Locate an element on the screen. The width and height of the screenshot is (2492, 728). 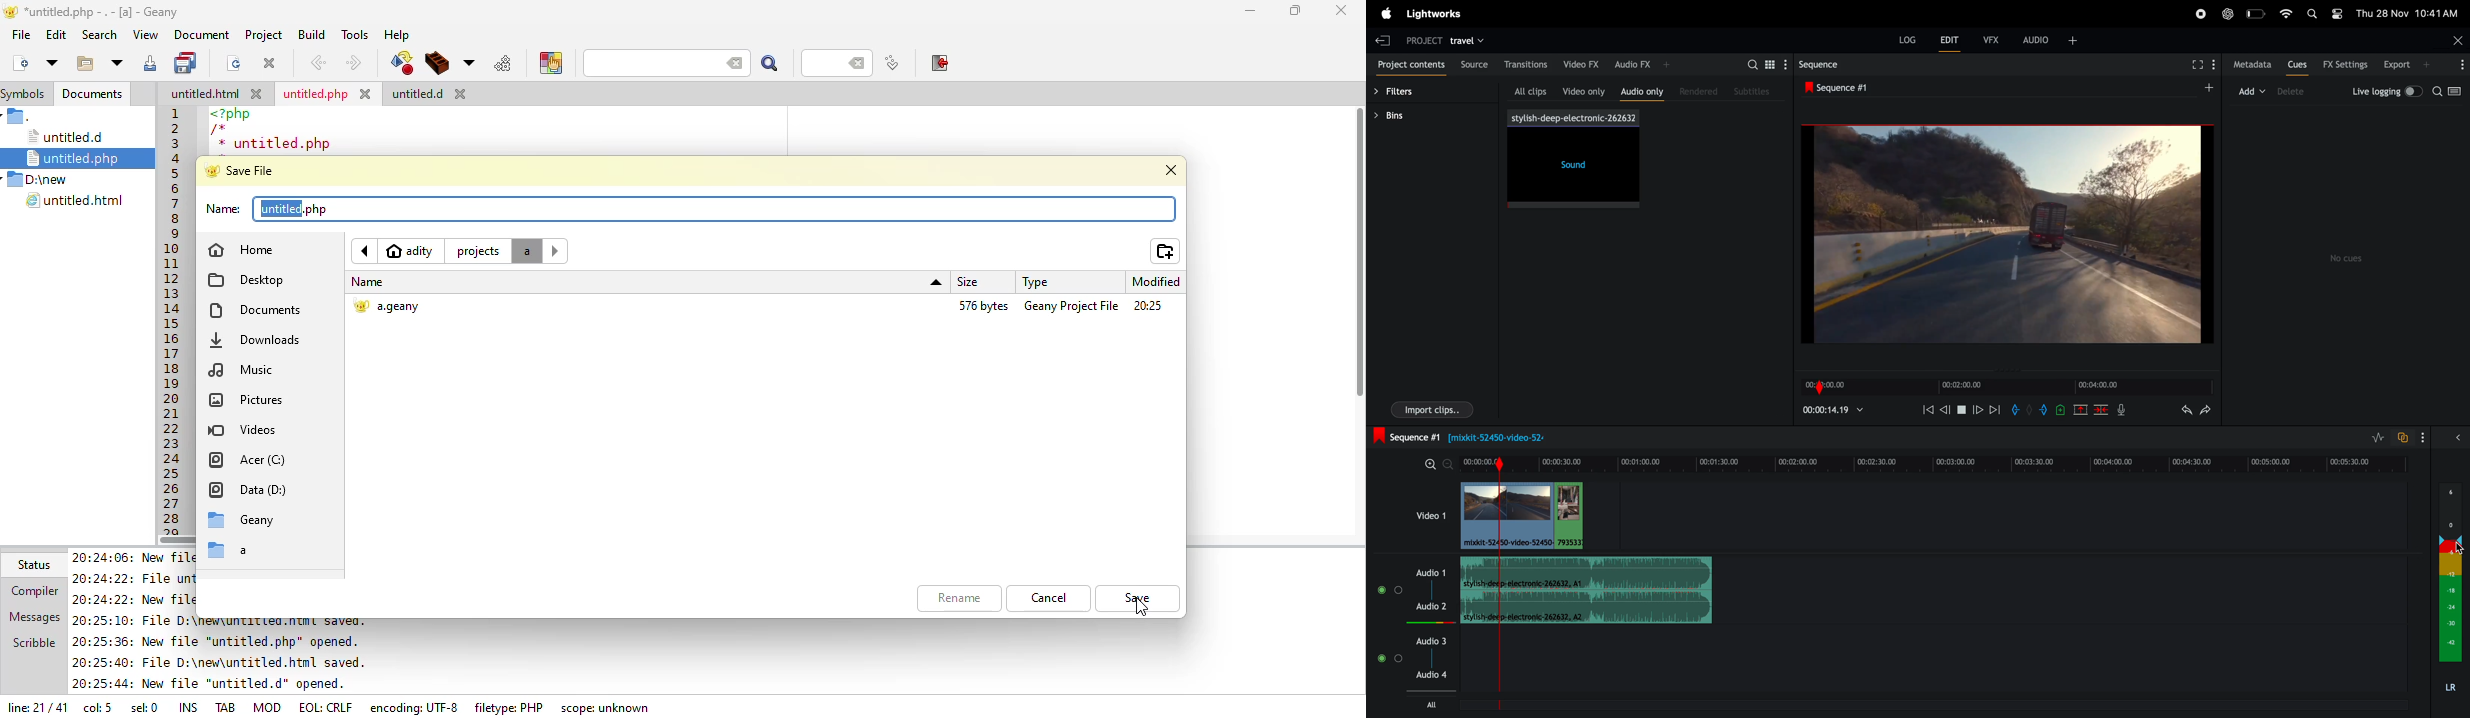
add in mark is located at coordinates (2016, 410).